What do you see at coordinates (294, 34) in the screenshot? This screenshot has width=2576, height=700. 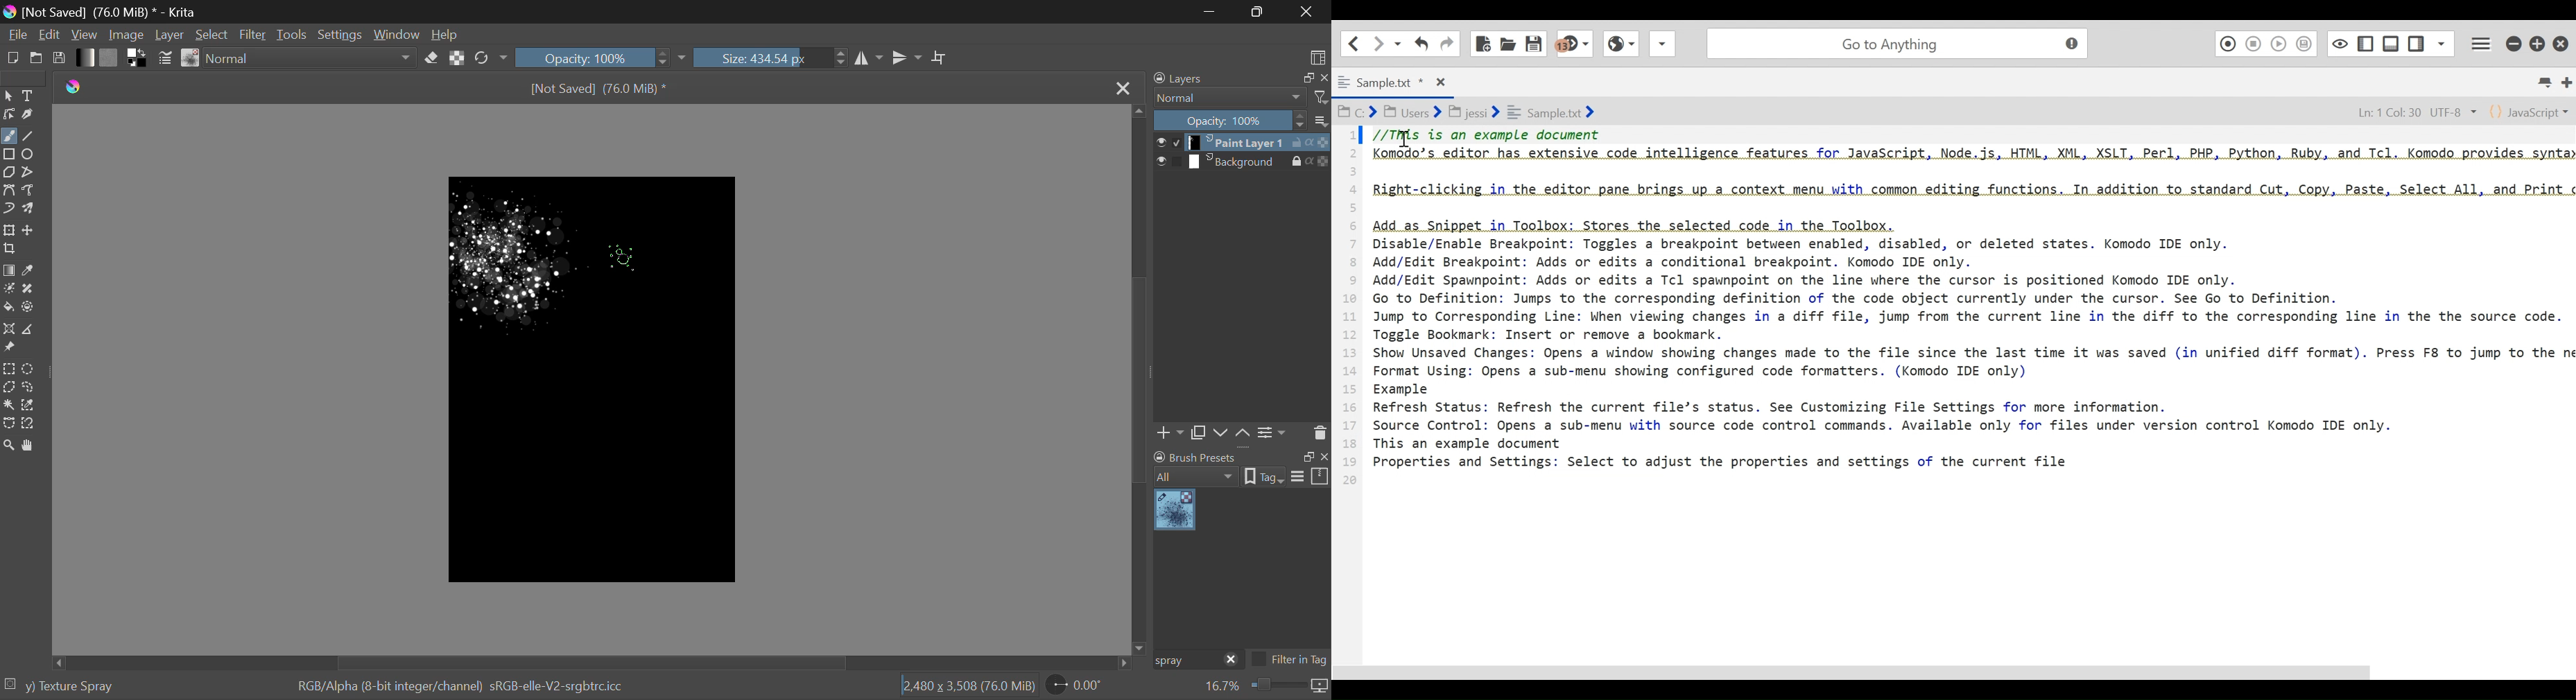 I see `Tools` at bounding box center [294, 34].